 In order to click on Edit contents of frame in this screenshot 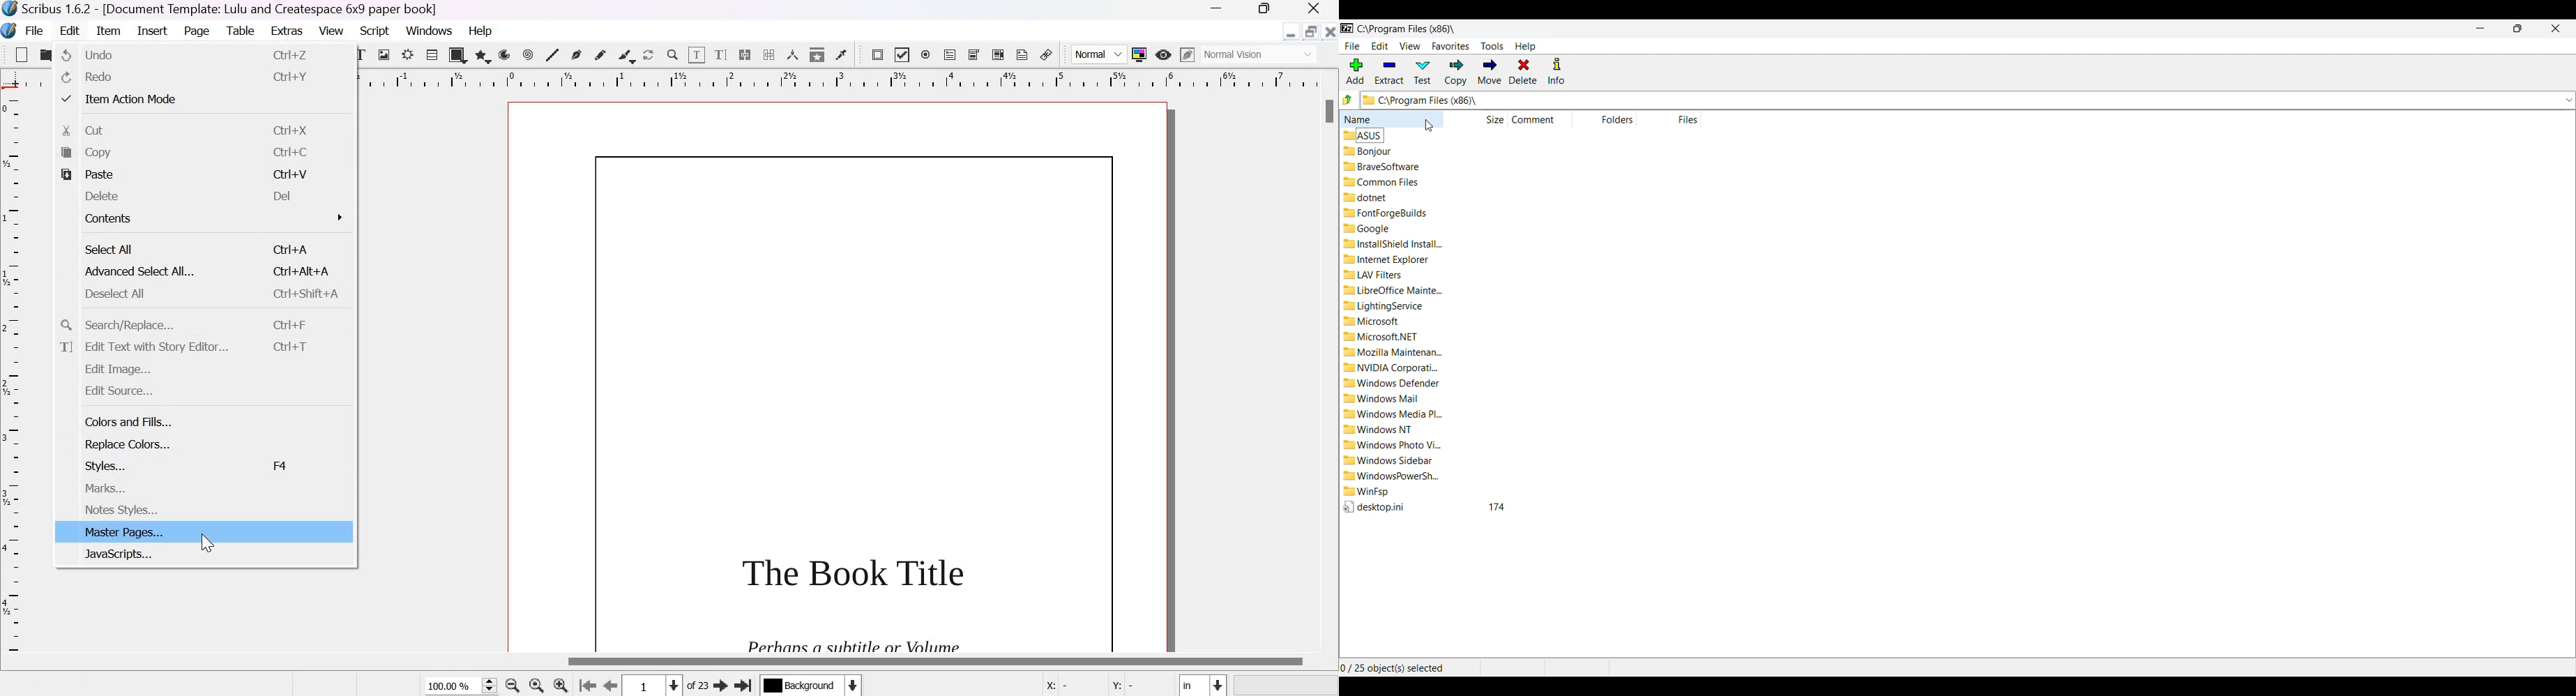, I will do `click(696, 54)`.